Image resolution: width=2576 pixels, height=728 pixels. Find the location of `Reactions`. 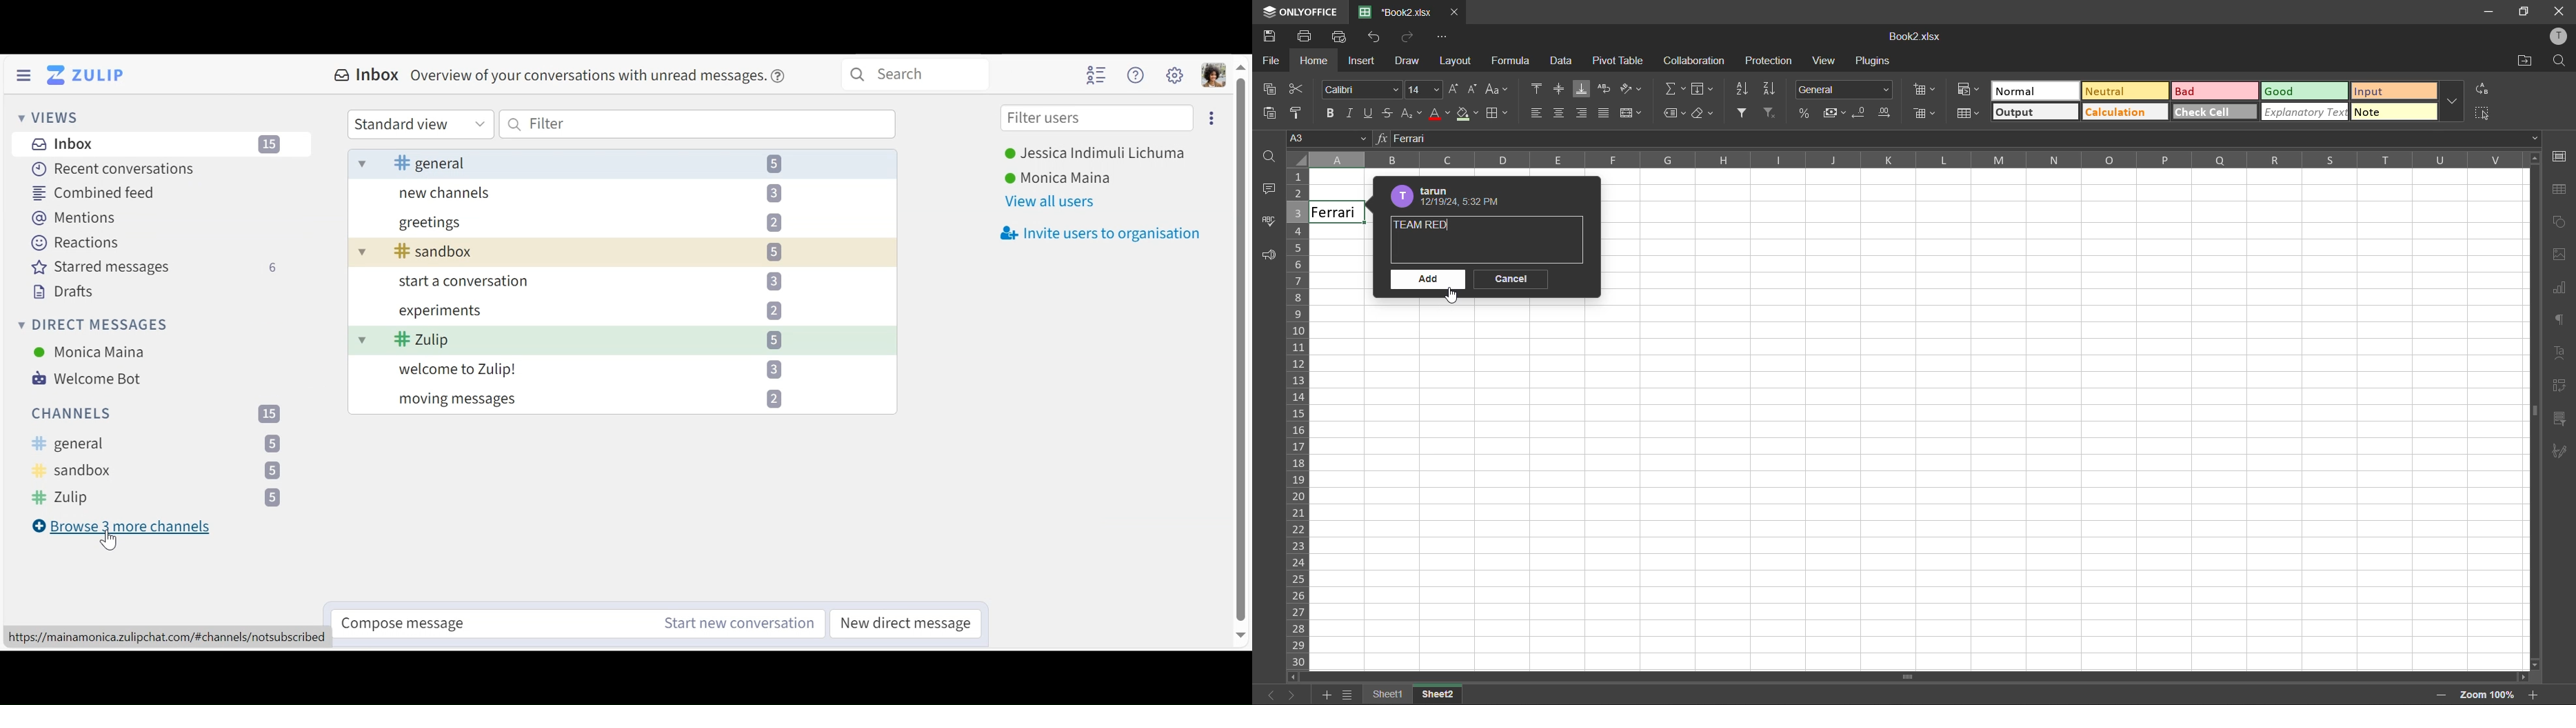

Reactions is located at coordinates (77, 243).